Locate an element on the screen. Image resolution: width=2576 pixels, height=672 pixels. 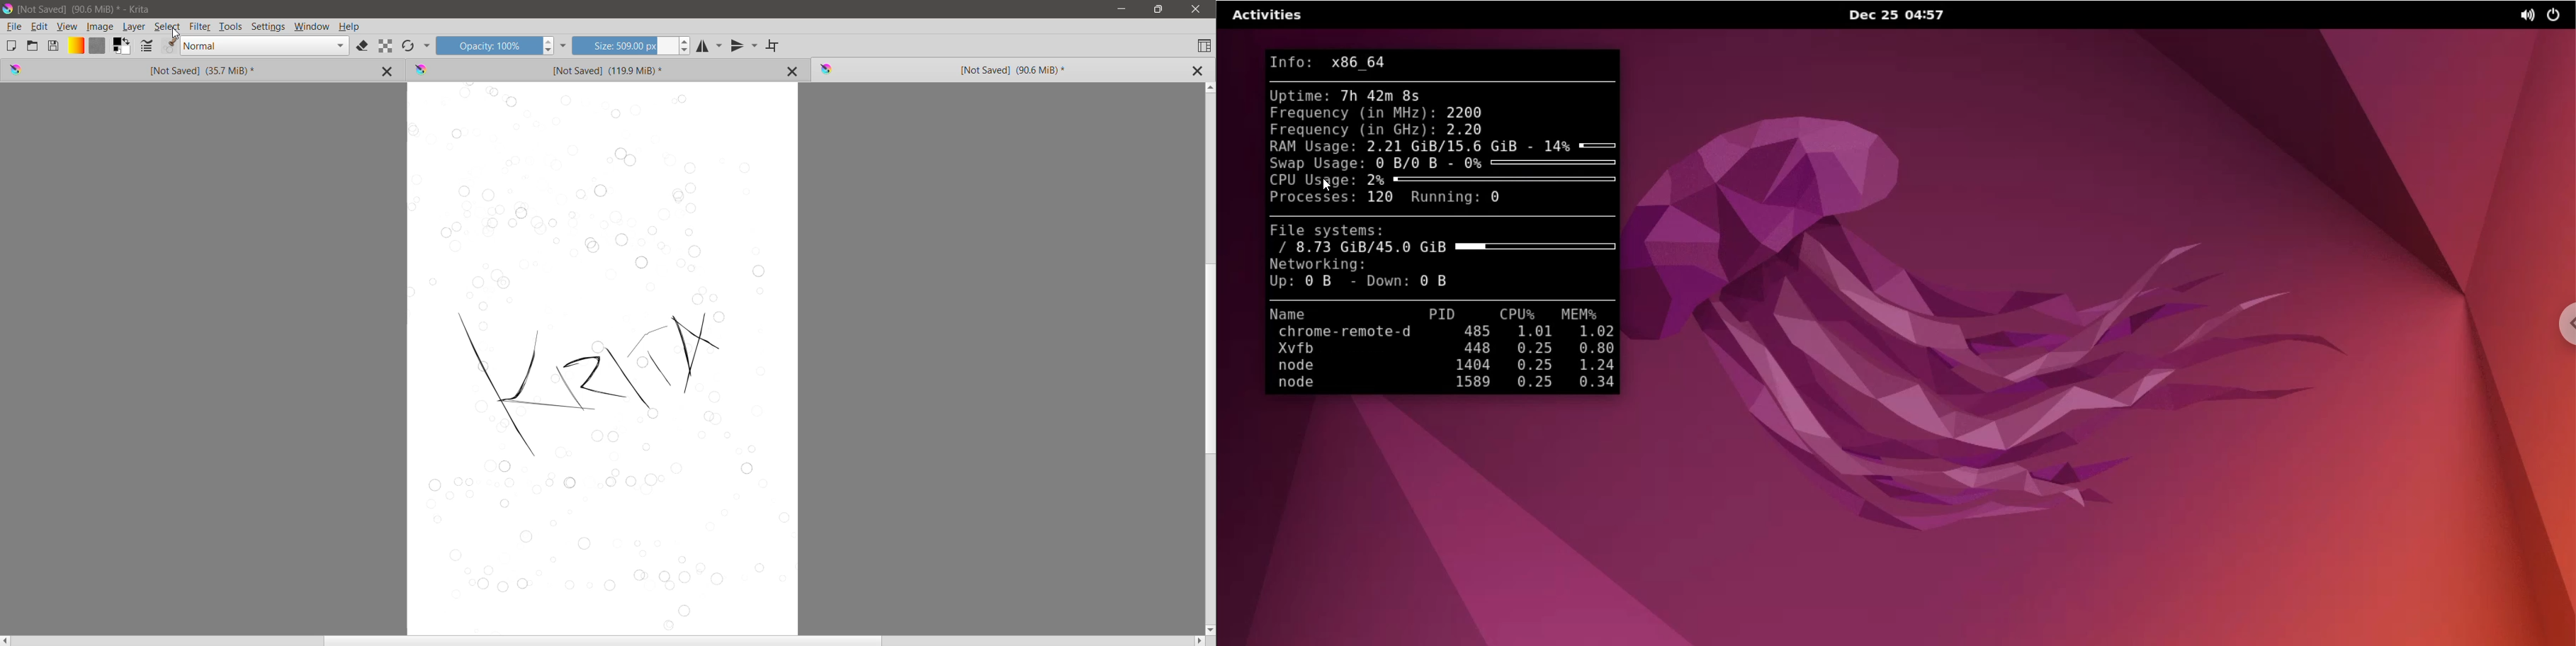
Set eraser mode is located at coordinates (364, 47).